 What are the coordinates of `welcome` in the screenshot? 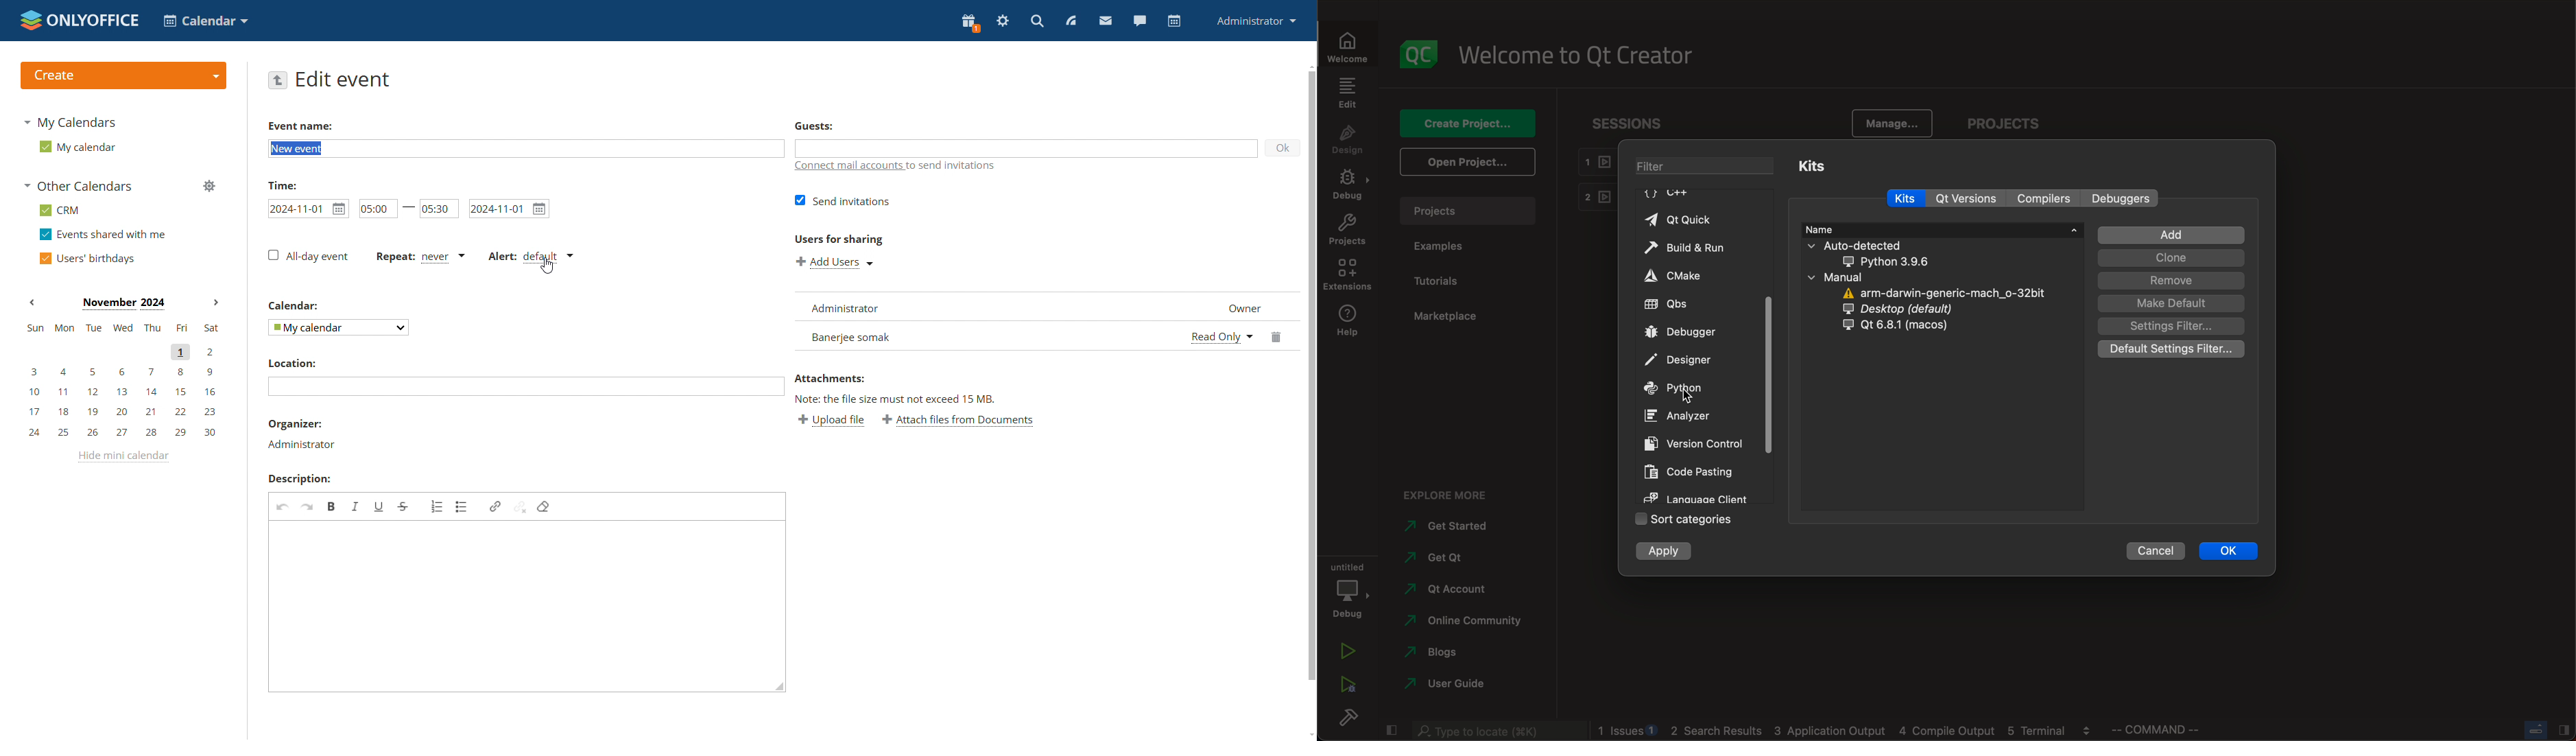 It's located at (1579, 55).